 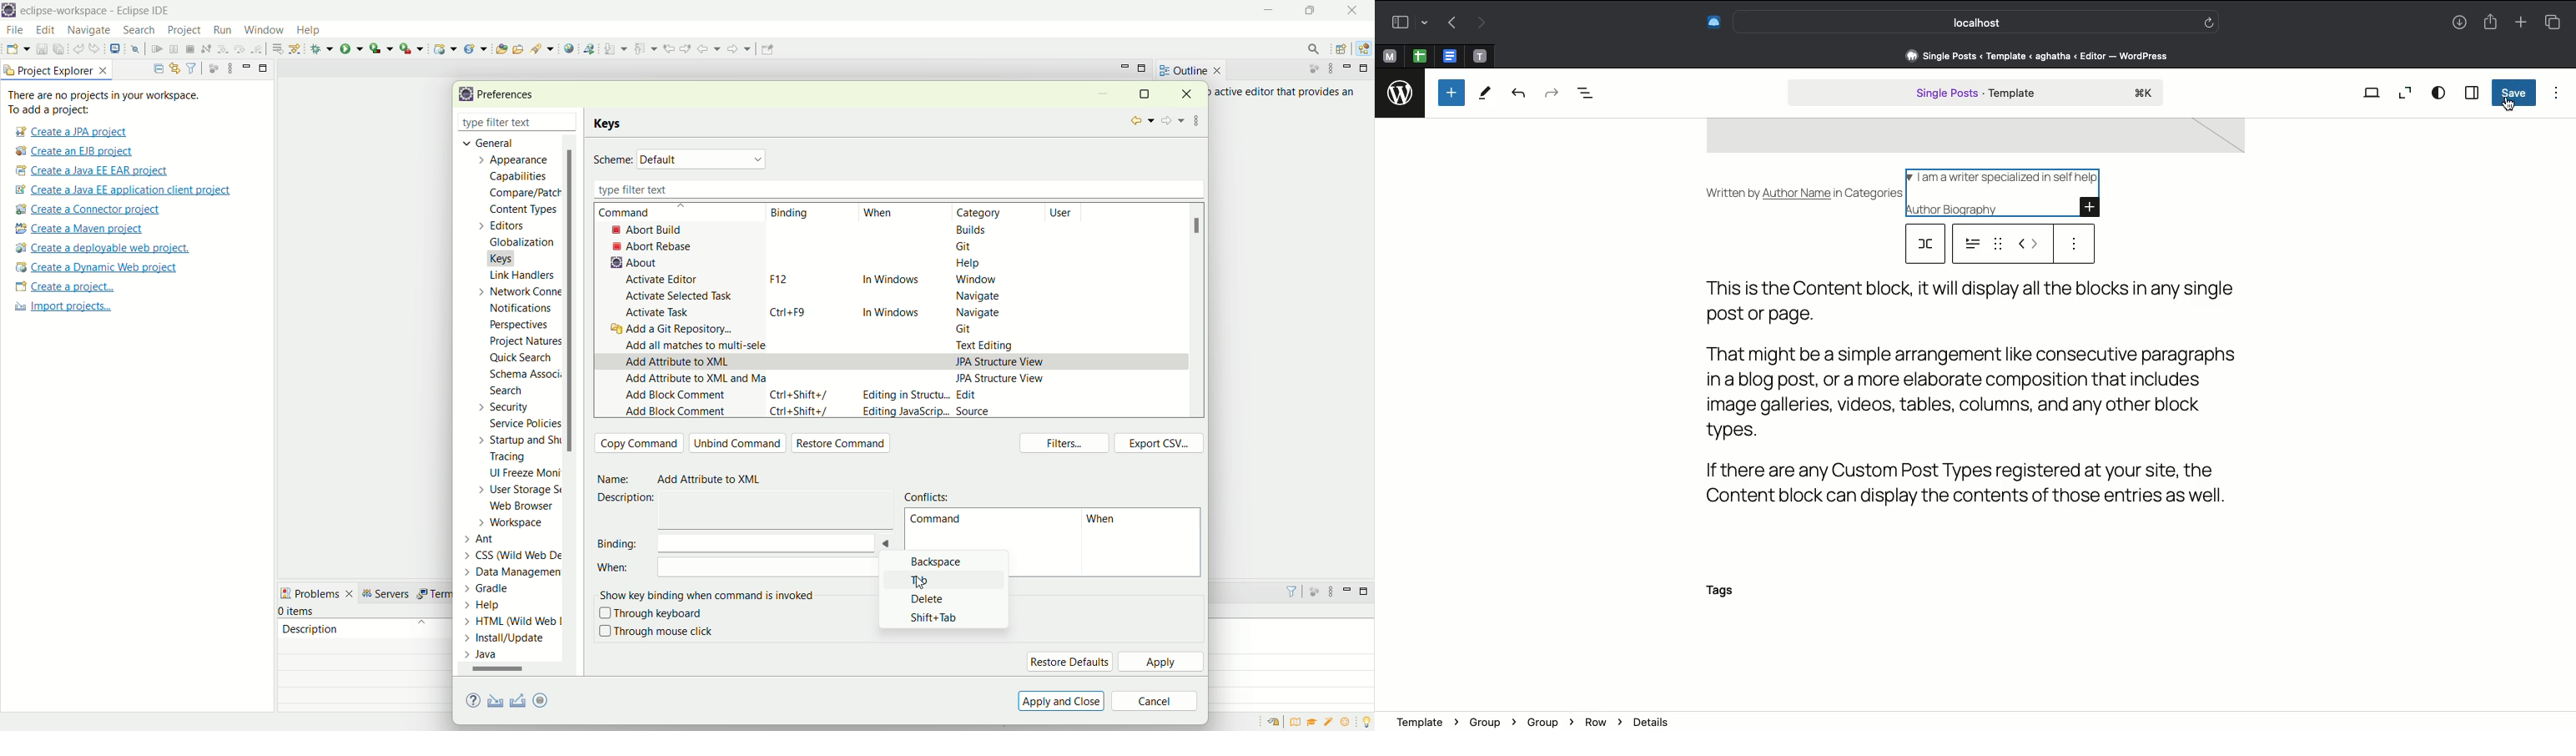 I want to click on filter, so click(x=1286, y=591).